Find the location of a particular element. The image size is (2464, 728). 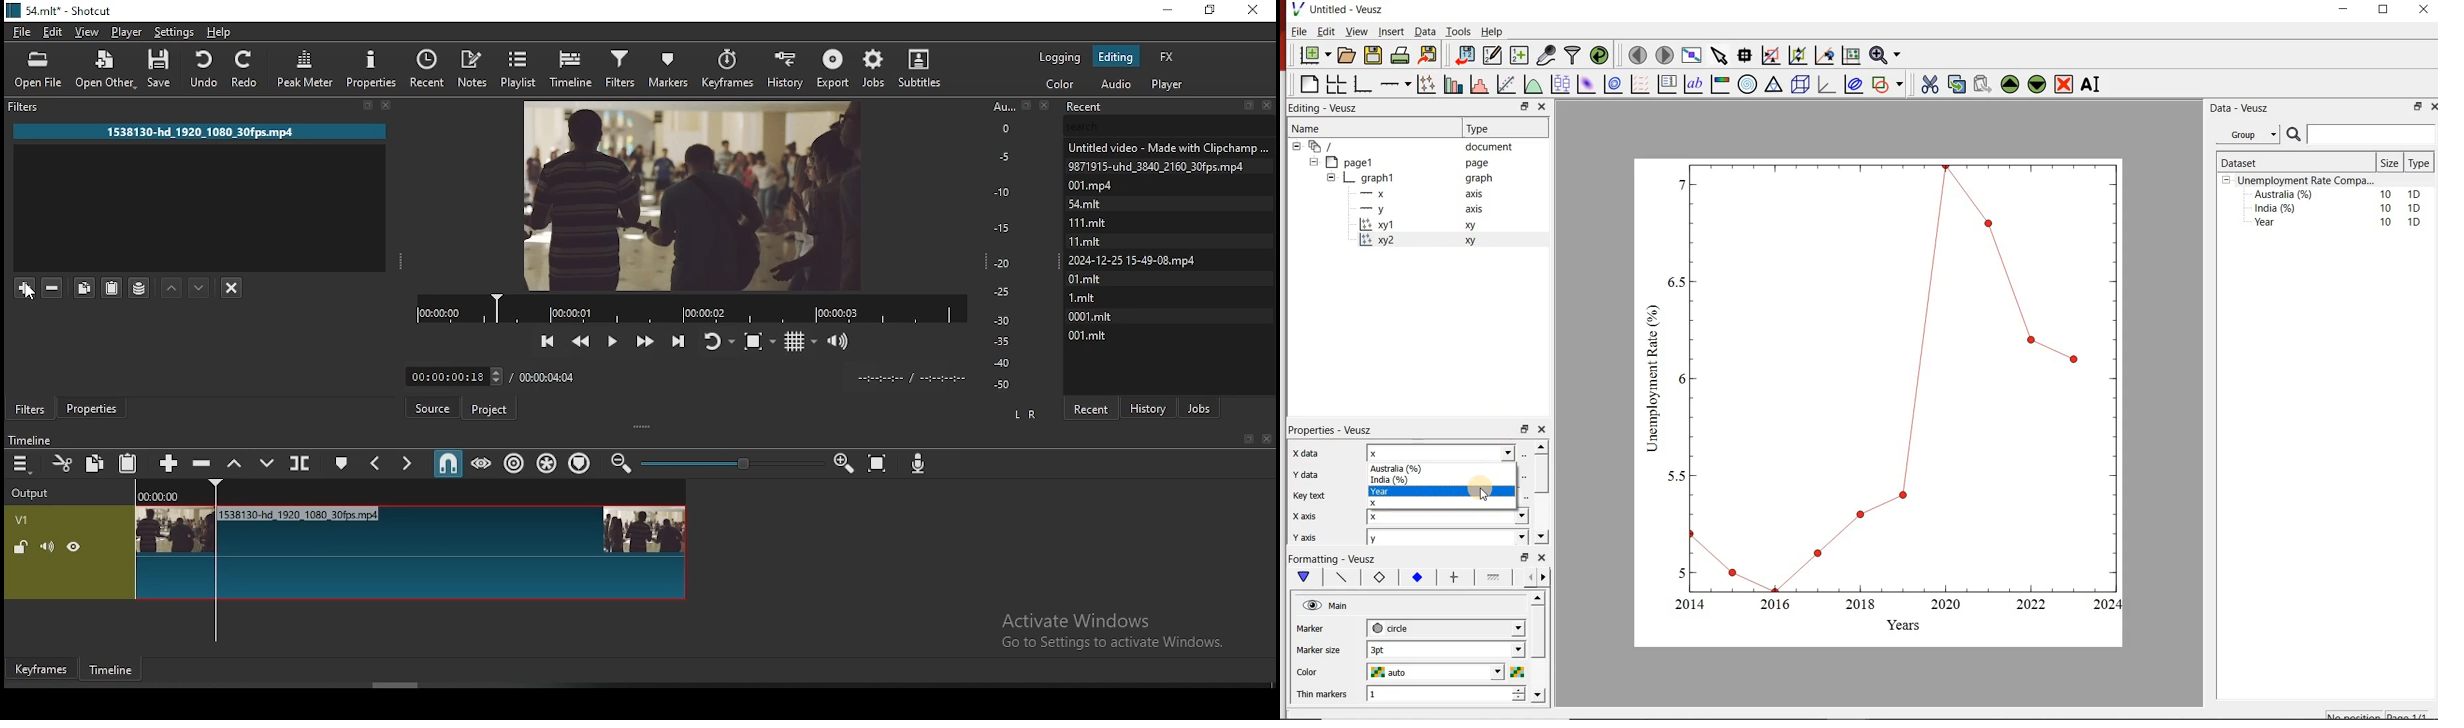

play quickly backwards is located at coordinates (582, 341).